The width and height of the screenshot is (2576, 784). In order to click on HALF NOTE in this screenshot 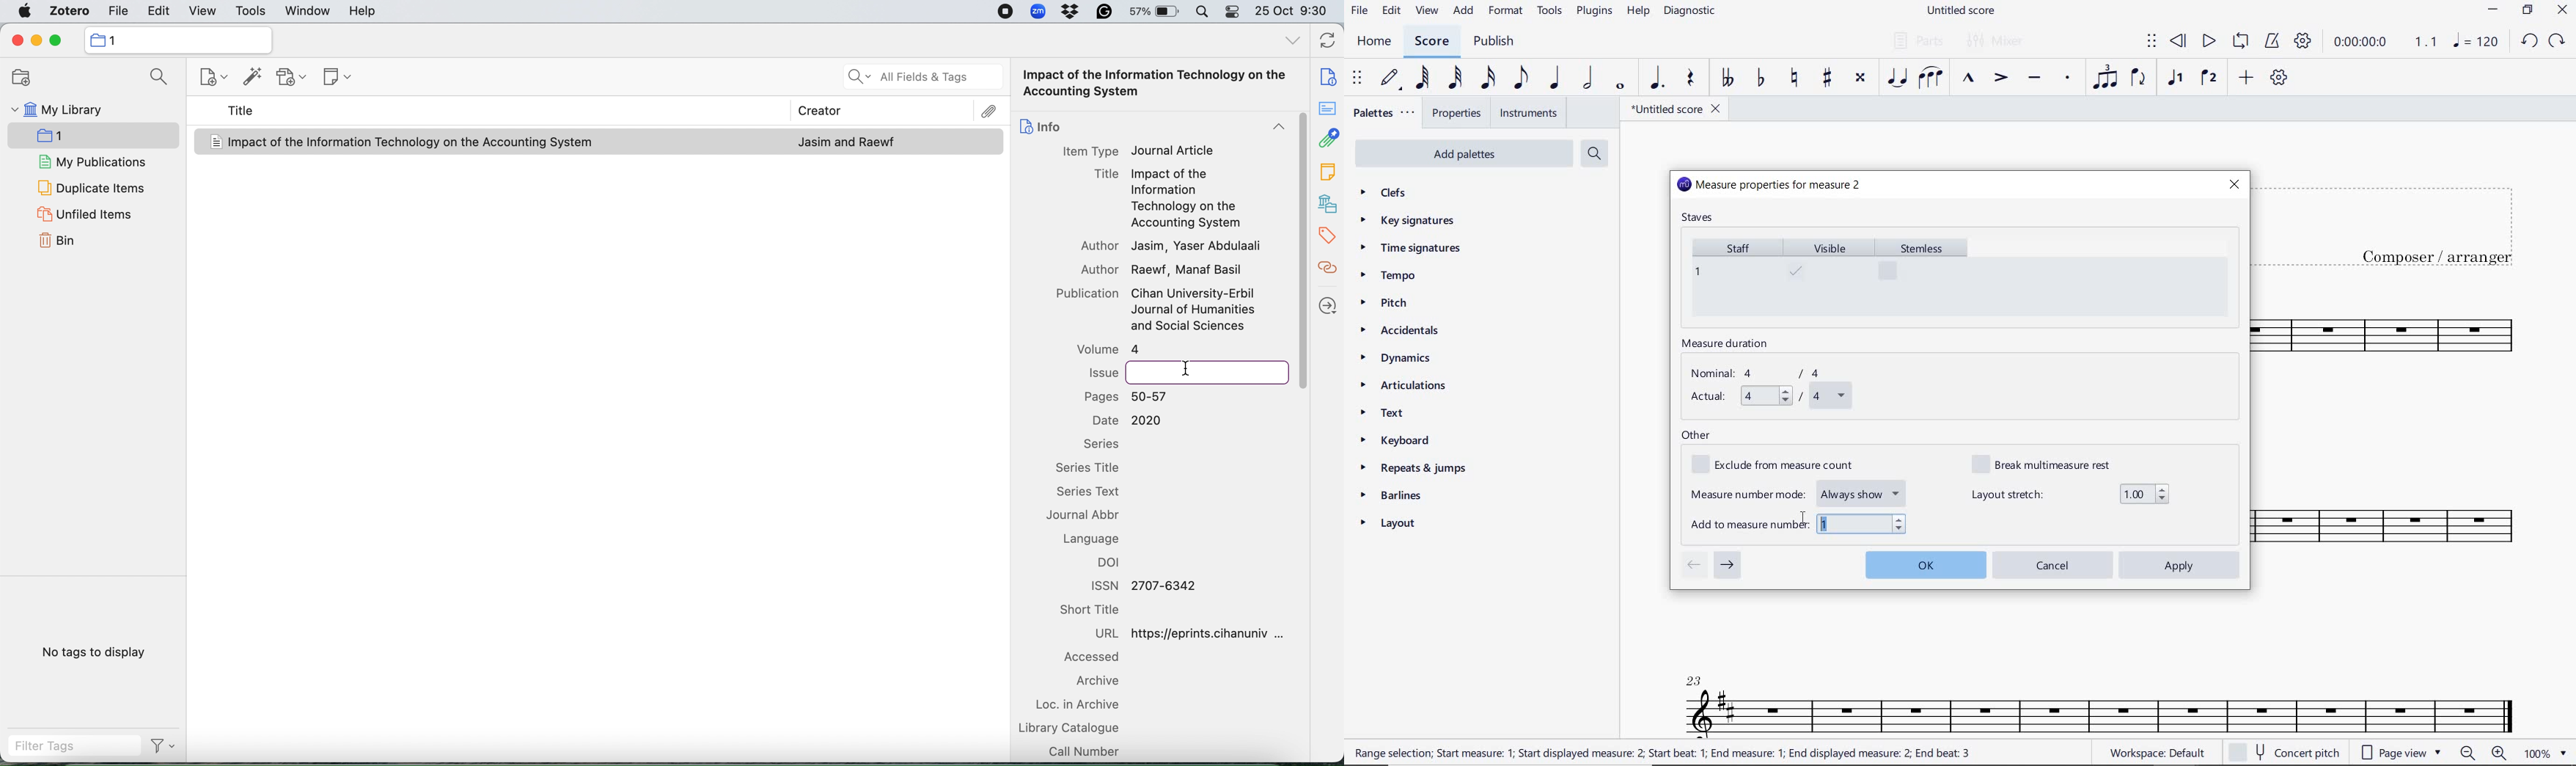, I will do `click(1589, 79)`.